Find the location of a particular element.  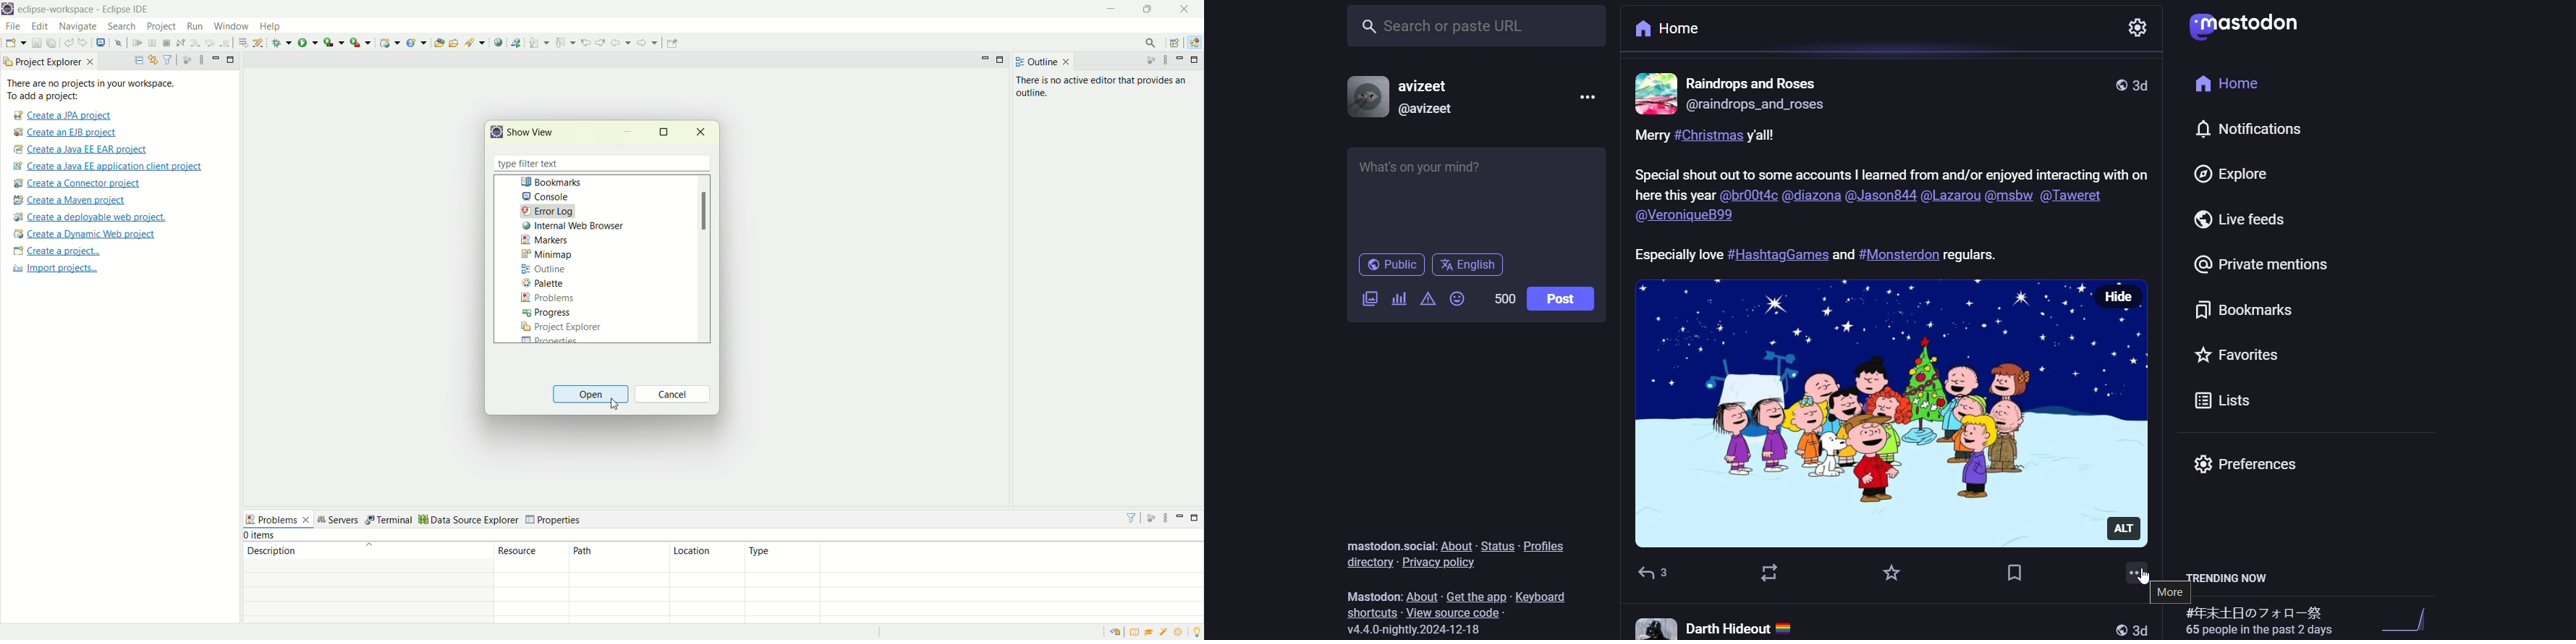

link with editor is located at coordinates (152, 58).